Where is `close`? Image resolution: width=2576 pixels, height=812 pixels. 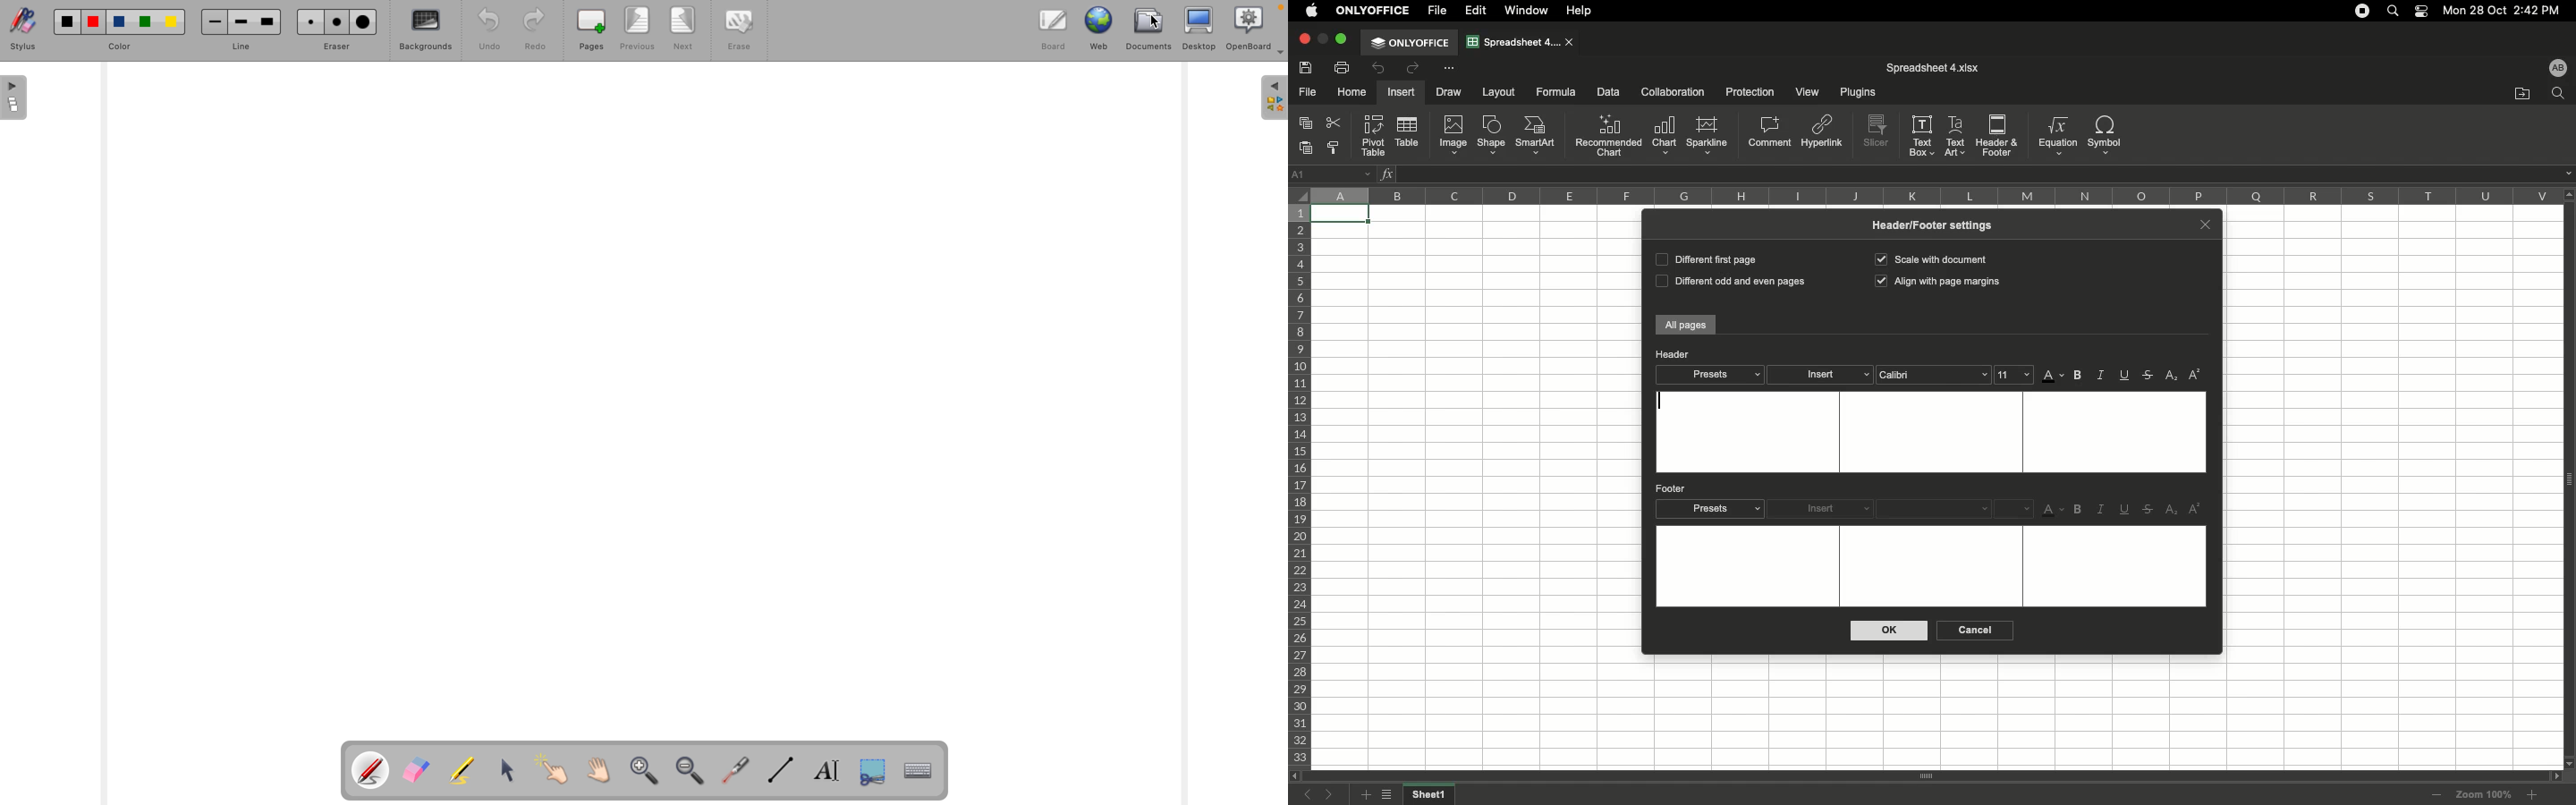 close is located at coordinates (1571, 43).